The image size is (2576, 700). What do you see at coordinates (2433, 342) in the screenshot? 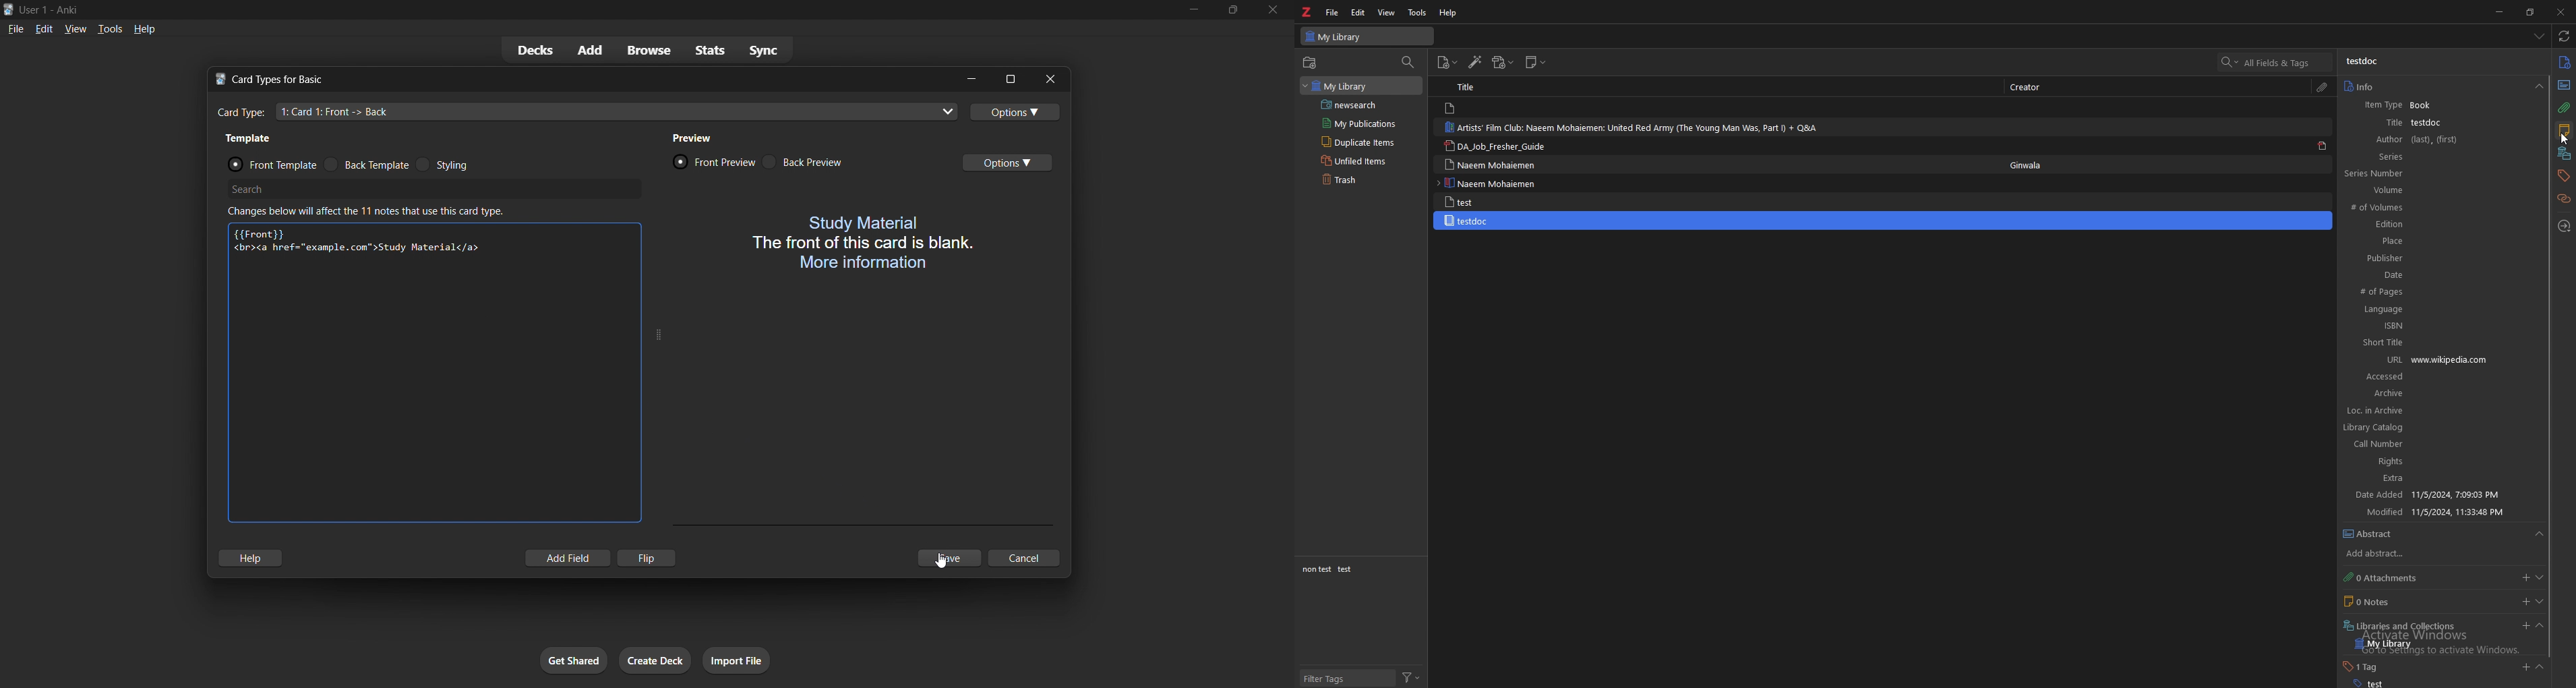
I see `short title` at bounding box center [2433, 342].